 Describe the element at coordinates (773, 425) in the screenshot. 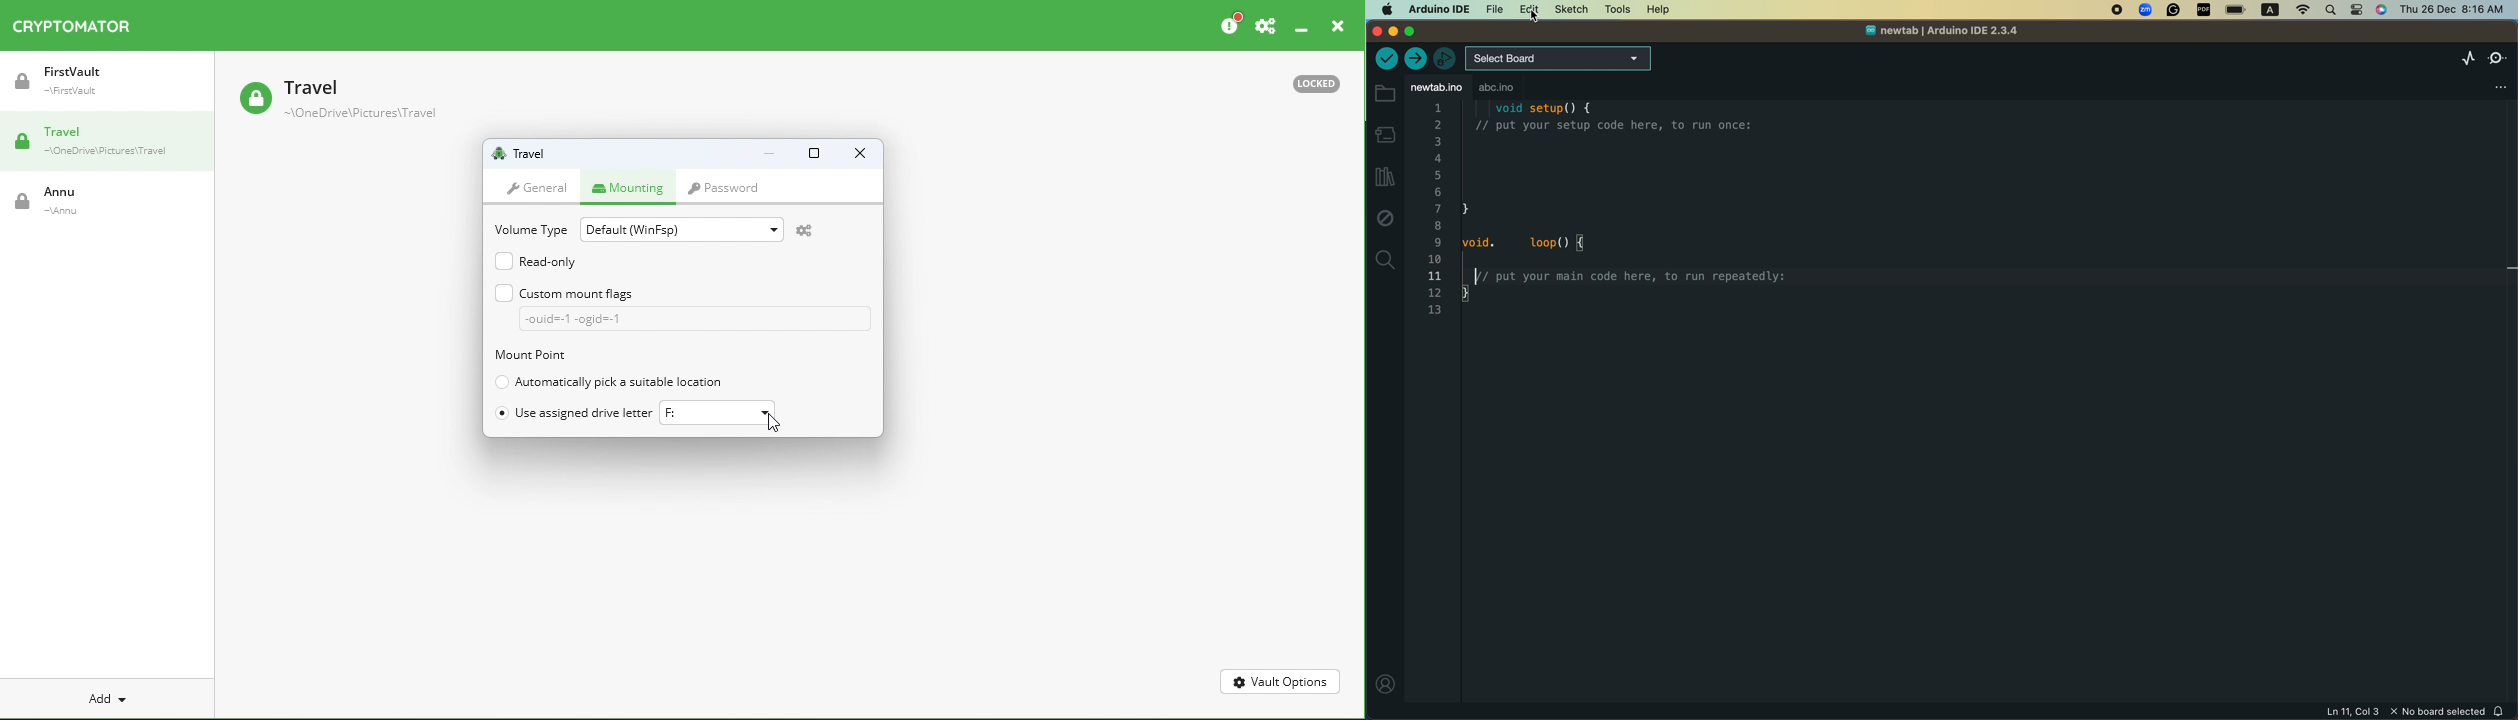

I see `cursor` at that location.